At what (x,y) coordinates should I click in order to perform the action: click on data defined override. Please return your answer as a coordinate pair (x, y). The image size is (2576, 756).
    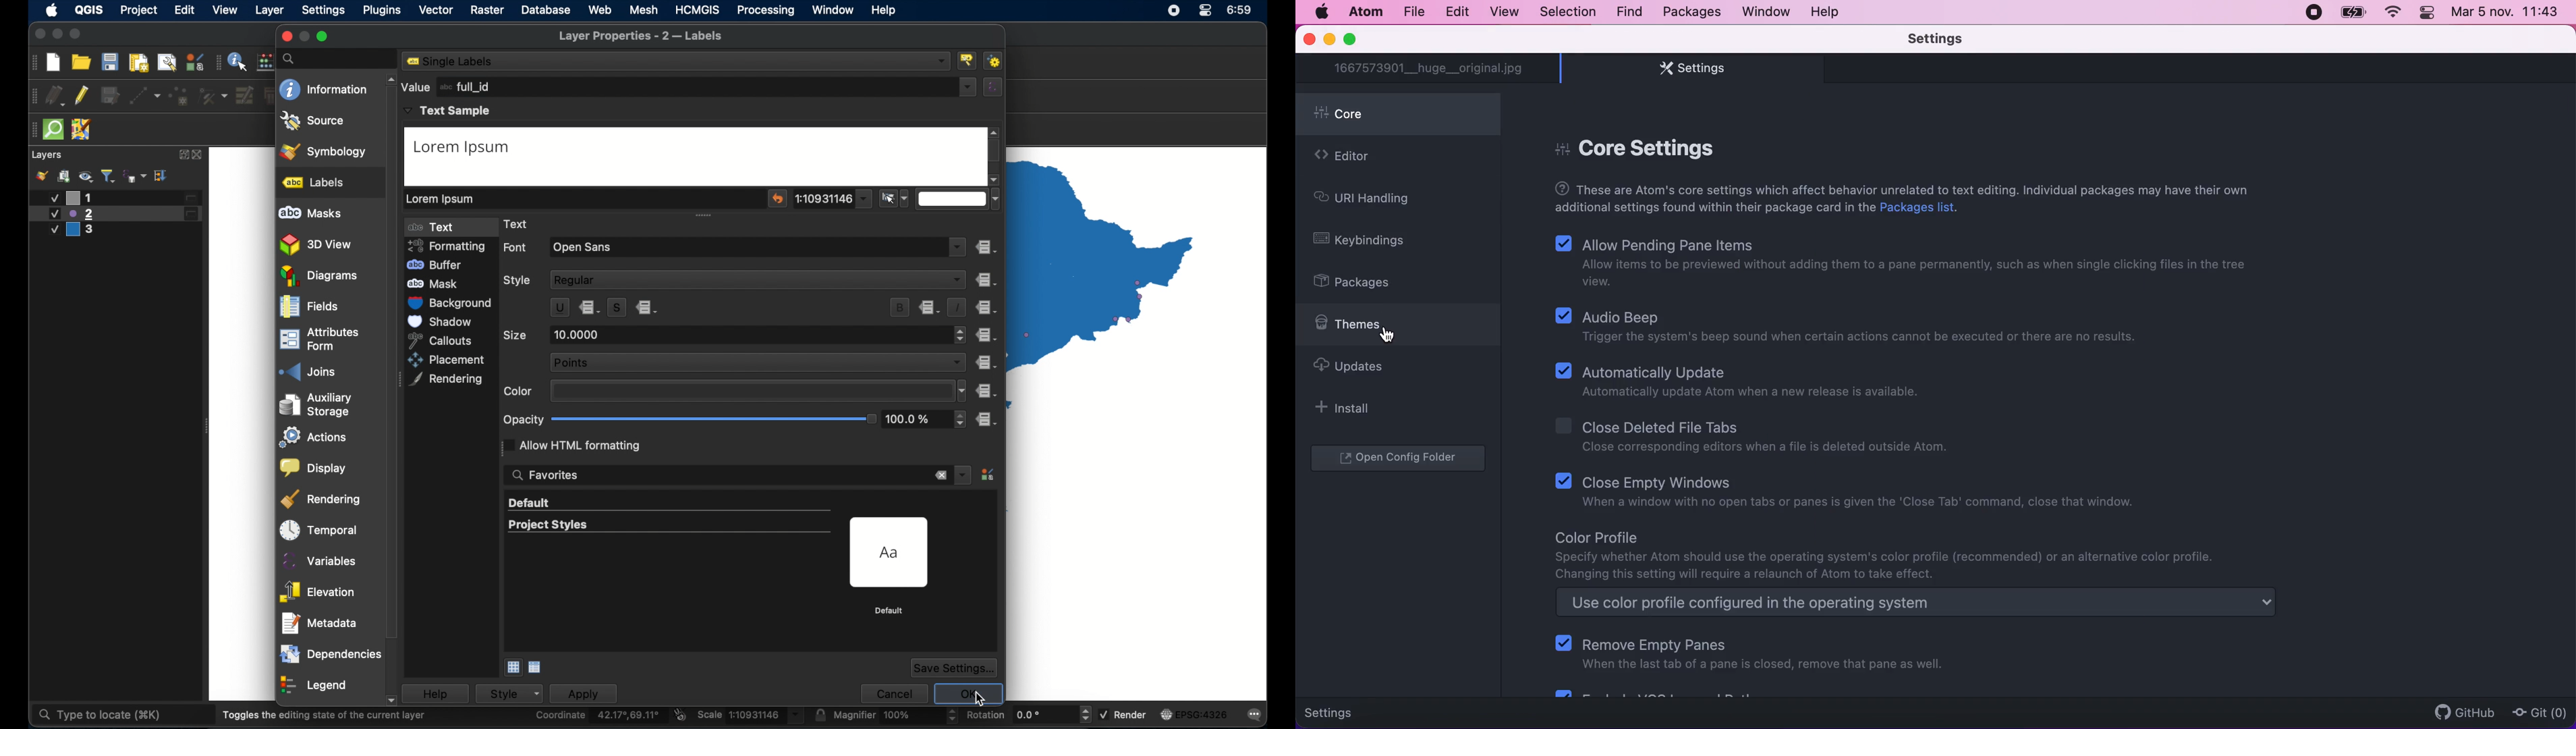
    Looking at the image, I should click on (986, 335).